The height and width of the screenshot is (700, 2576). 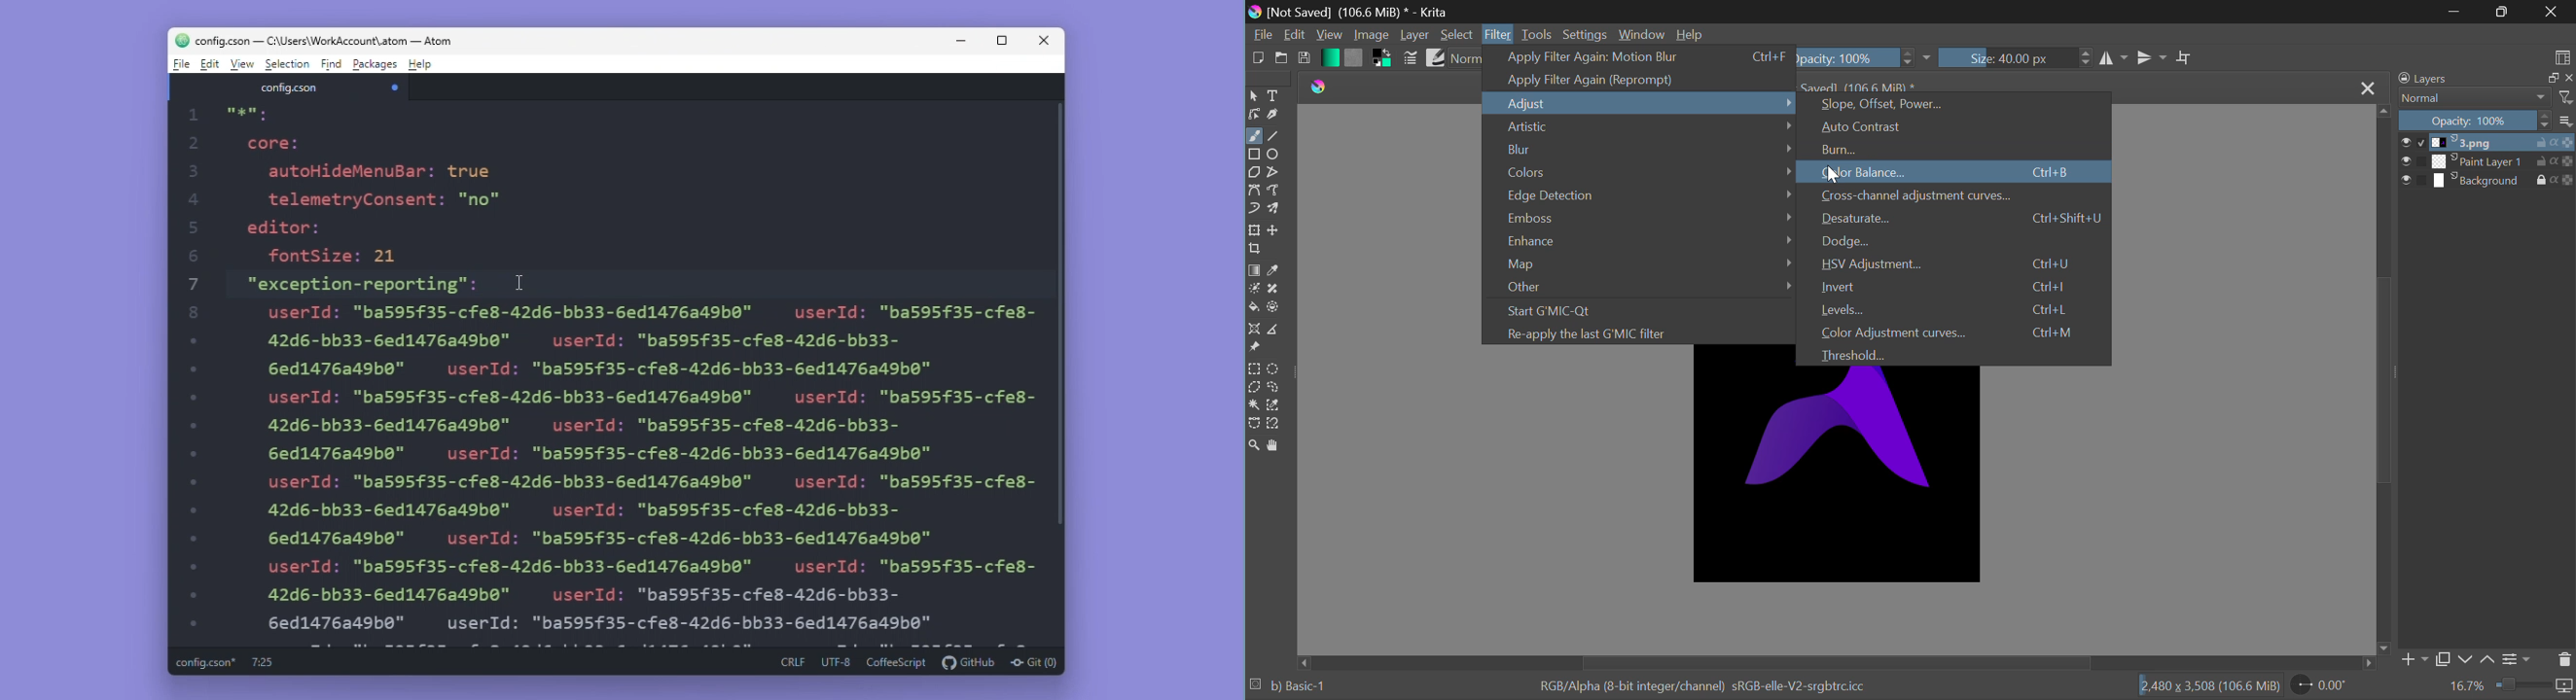 I want to click on Maximize, so click(x=1002, y=40).